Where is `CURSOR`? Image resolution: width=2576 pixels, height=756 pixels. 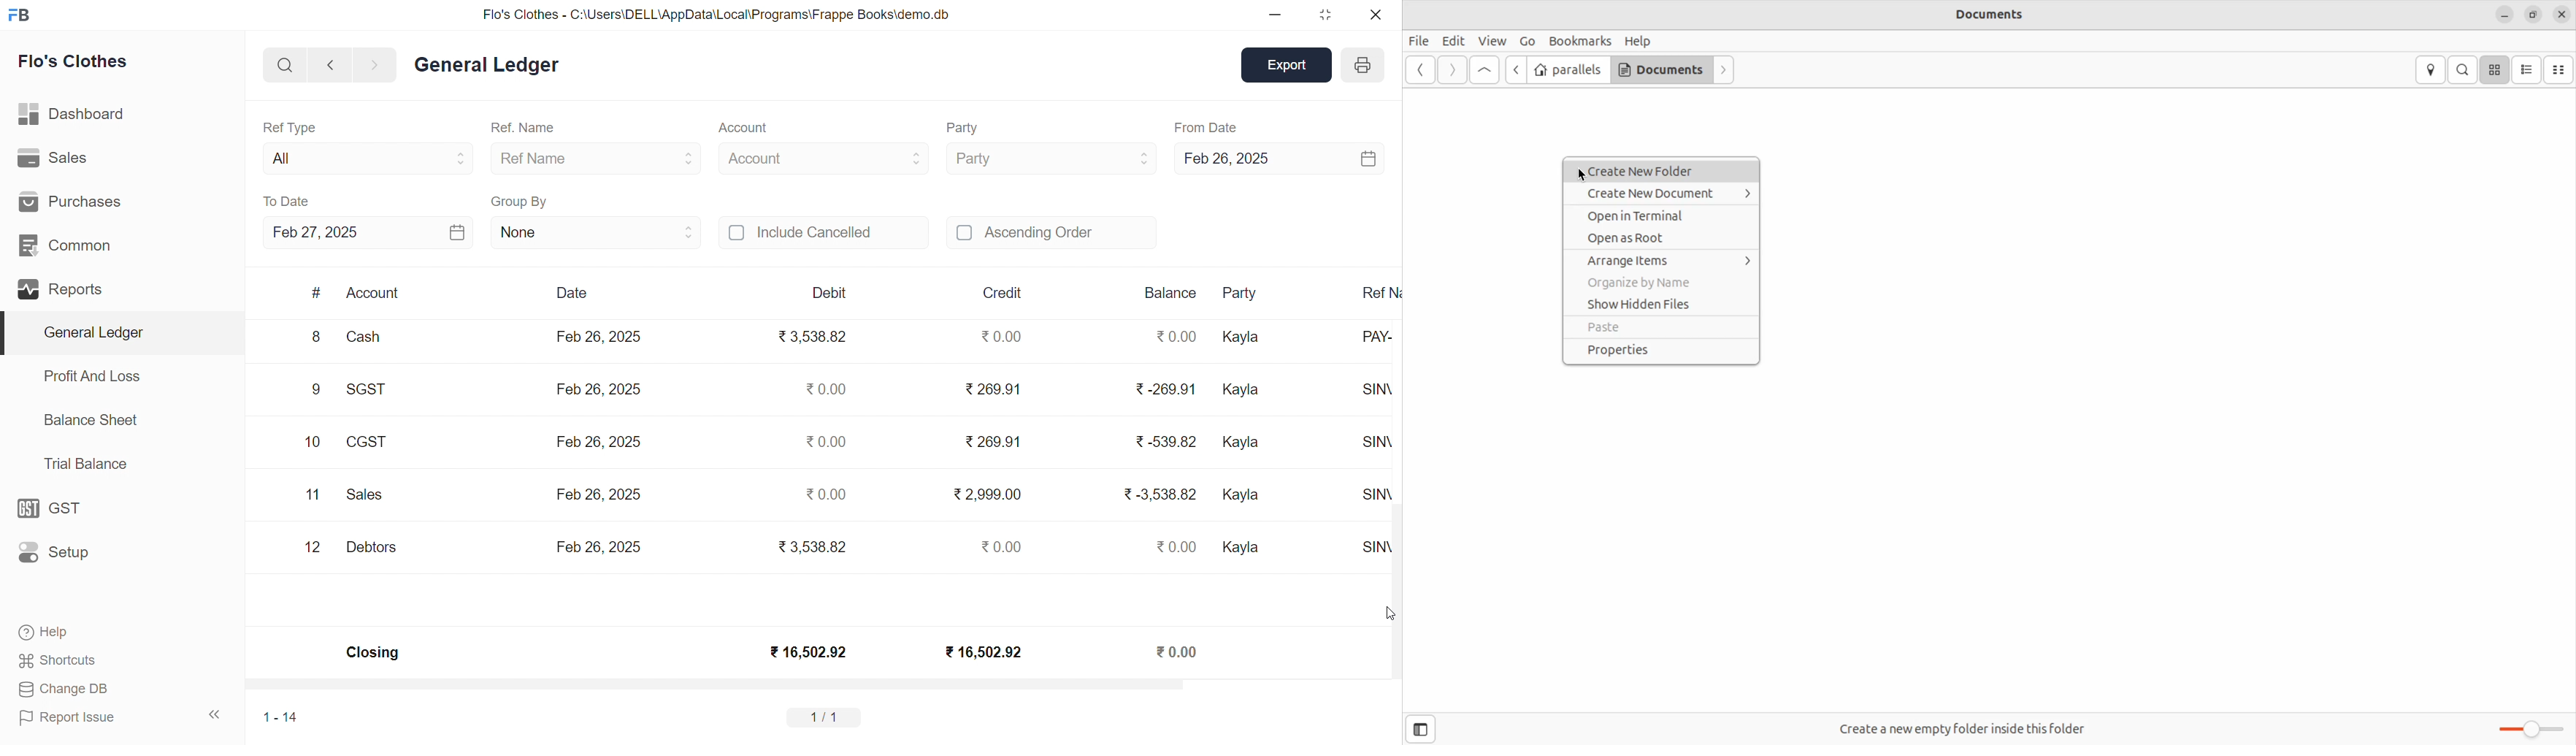
CURSOR is located at coordinates (1393, 608).